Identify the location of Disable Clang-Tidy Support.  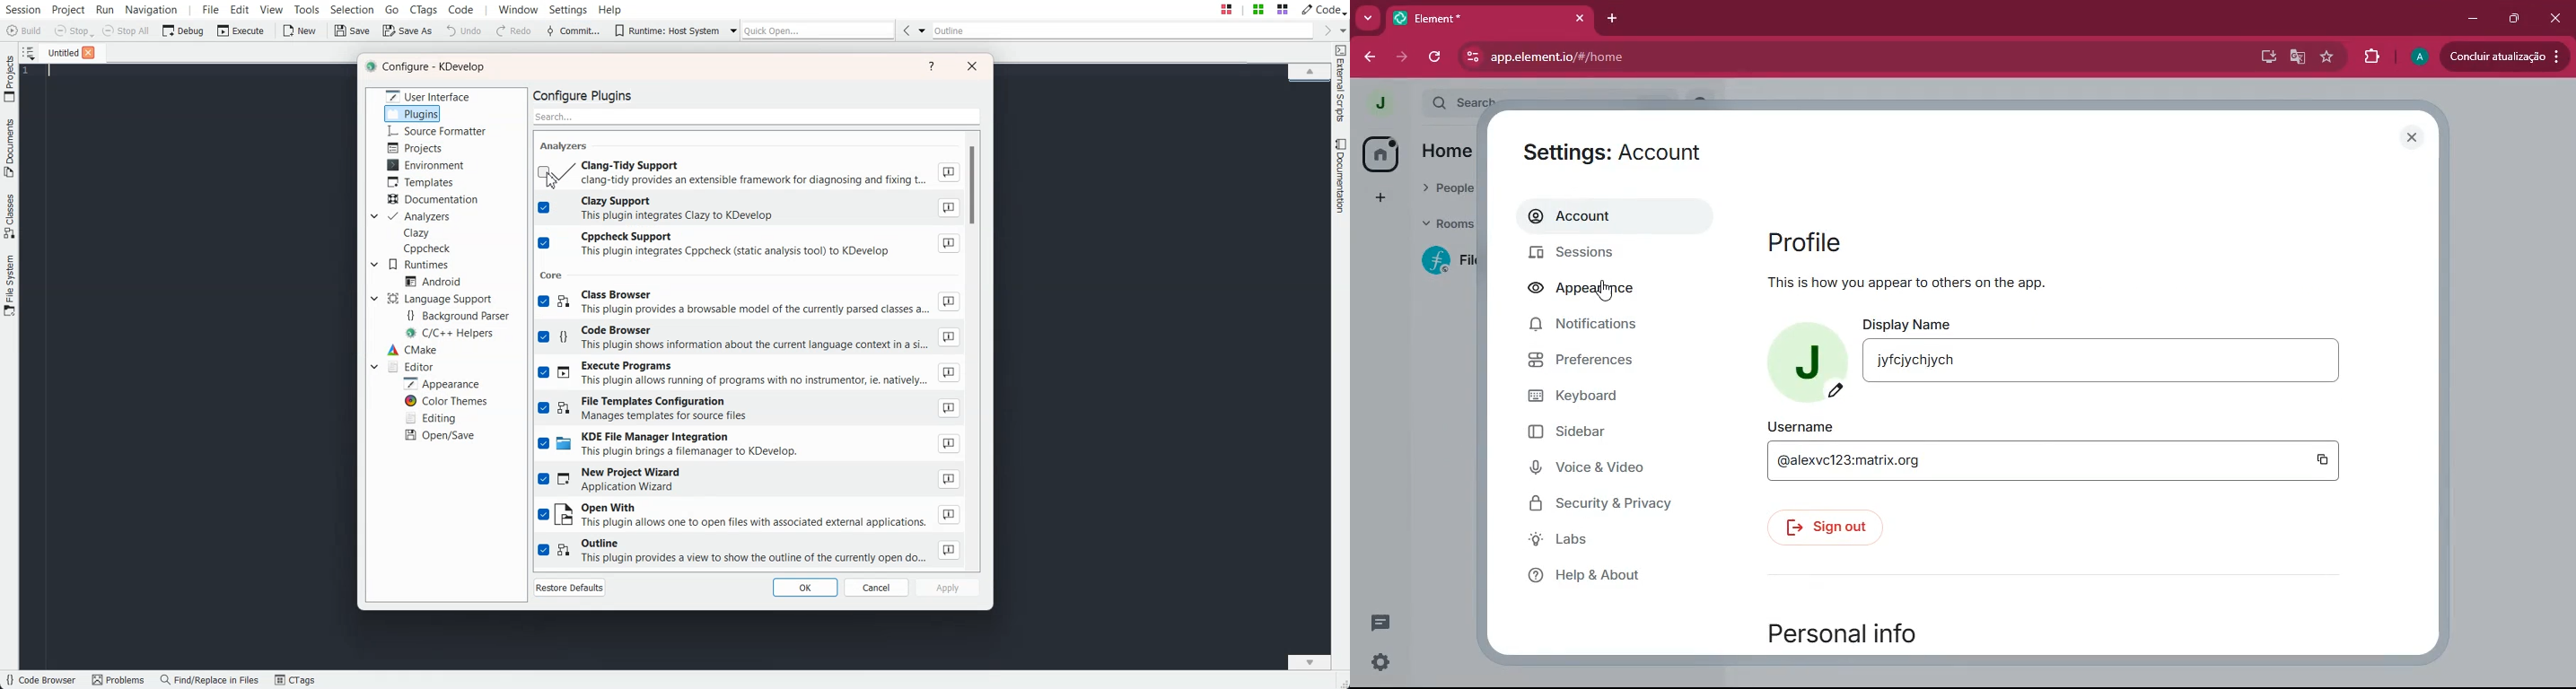
(748, 172).